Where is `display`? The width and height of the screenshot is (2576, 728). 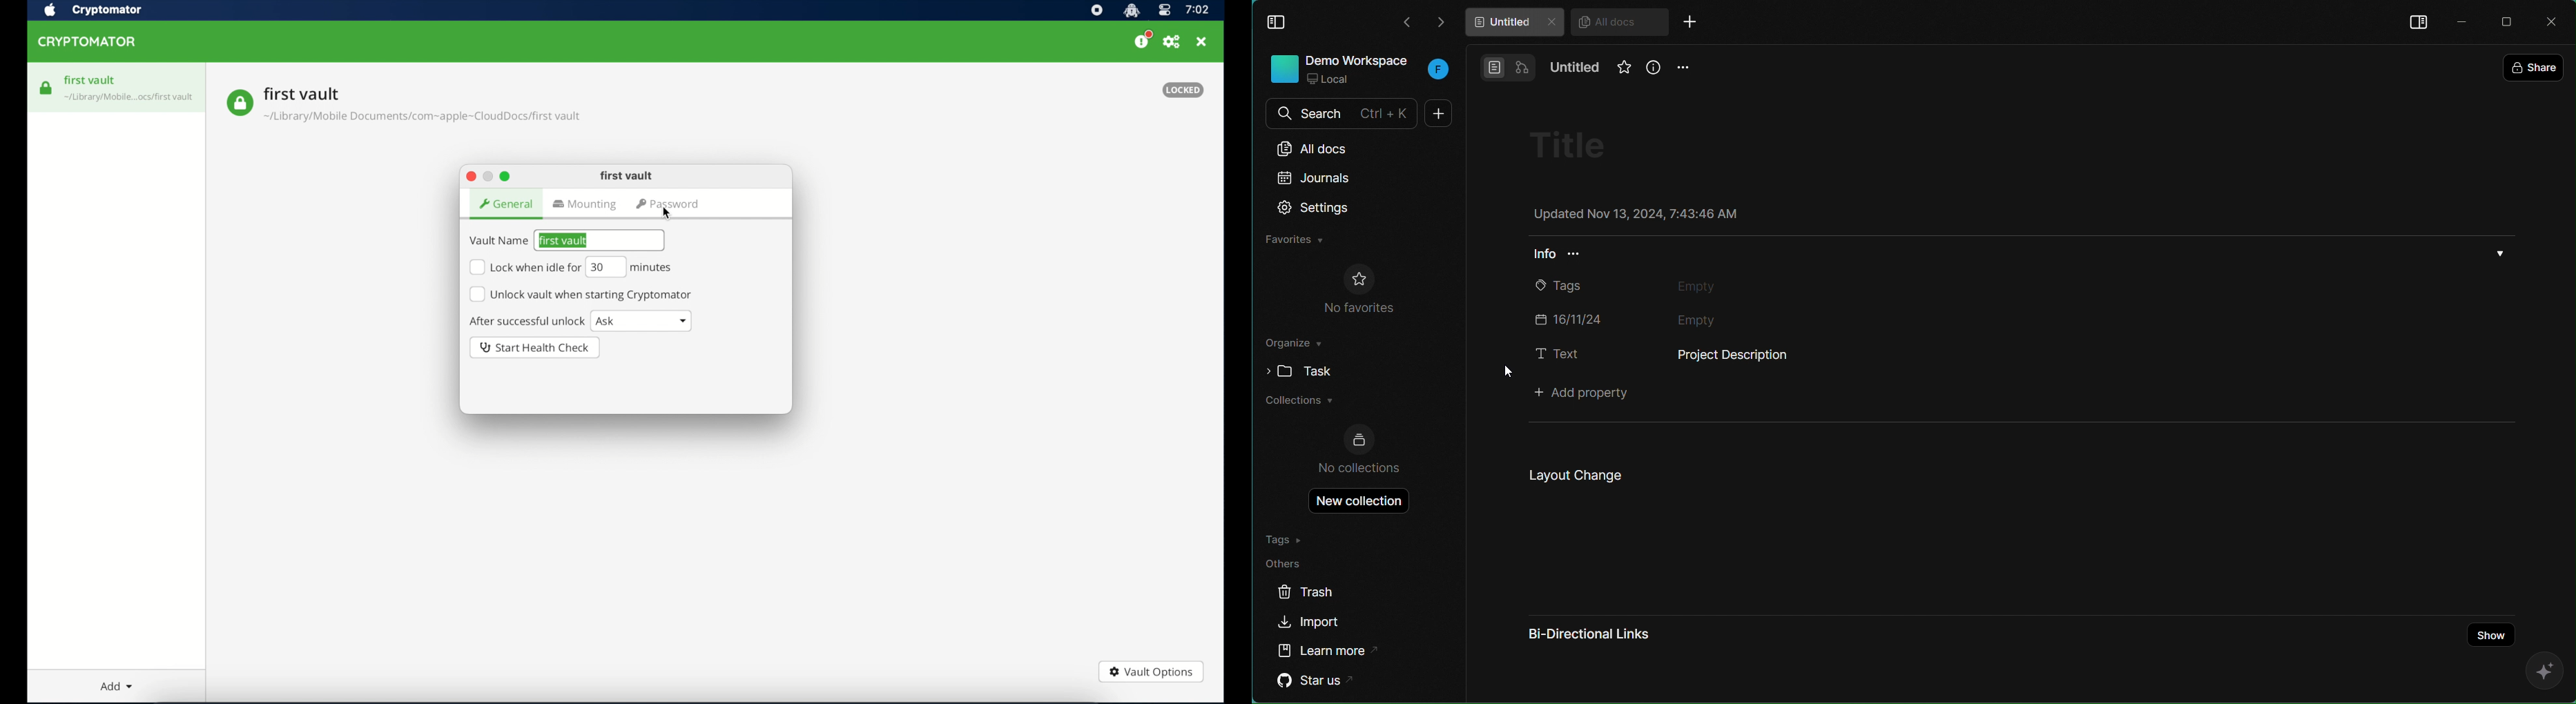
display is located at coordinates (2417, 21).